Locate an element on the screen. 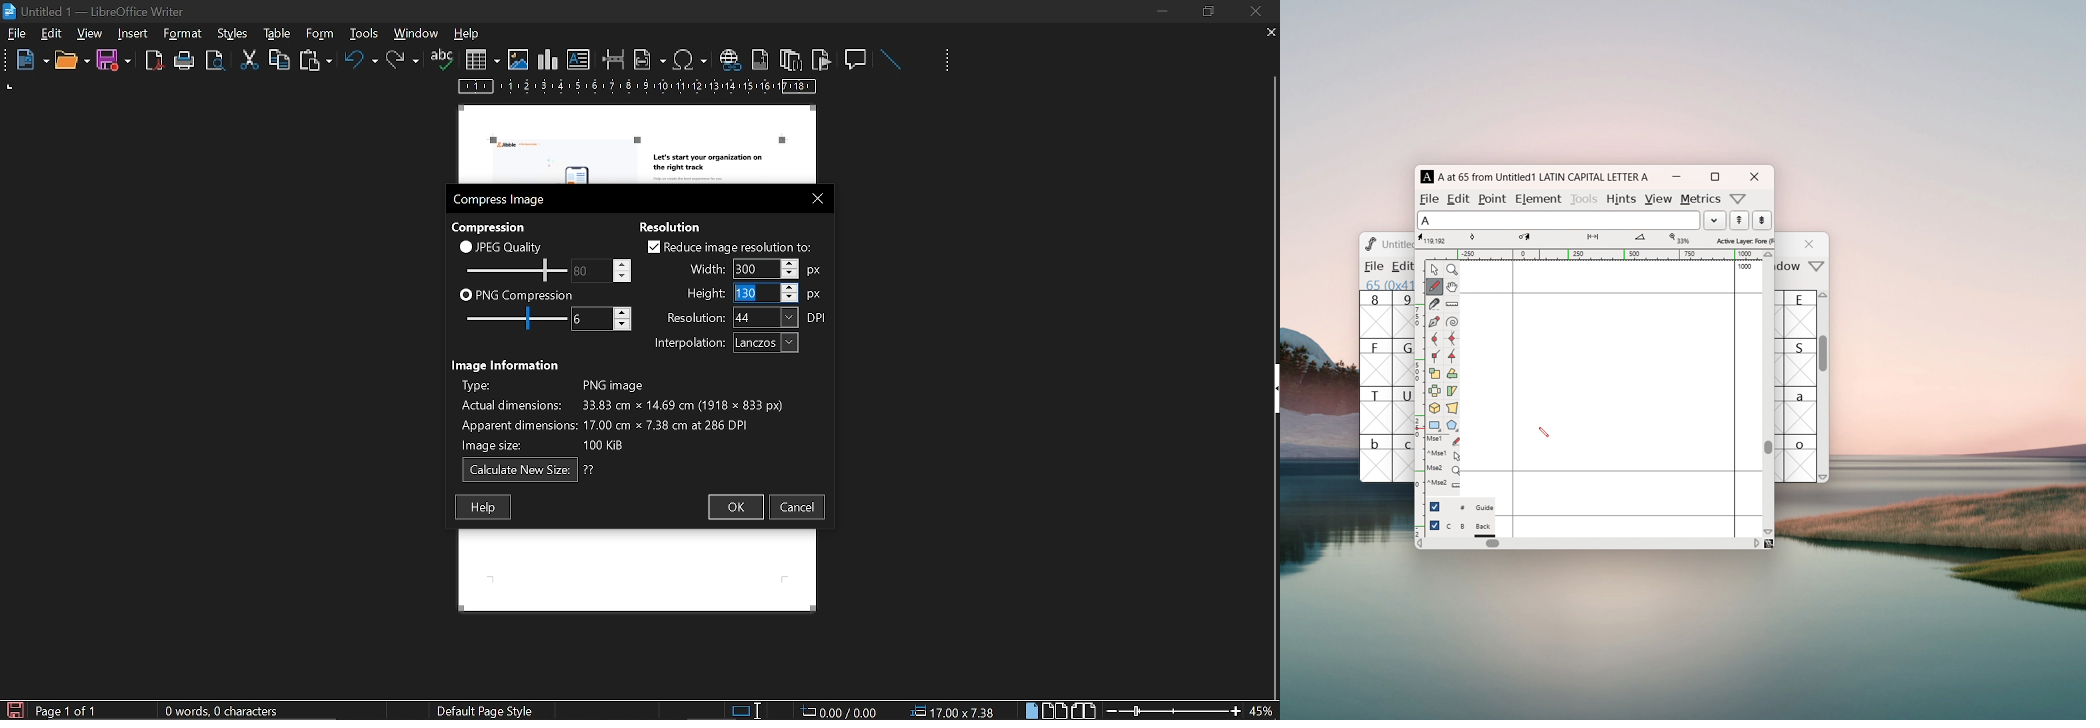  add a curve point is located at coordinates (1434, 339).